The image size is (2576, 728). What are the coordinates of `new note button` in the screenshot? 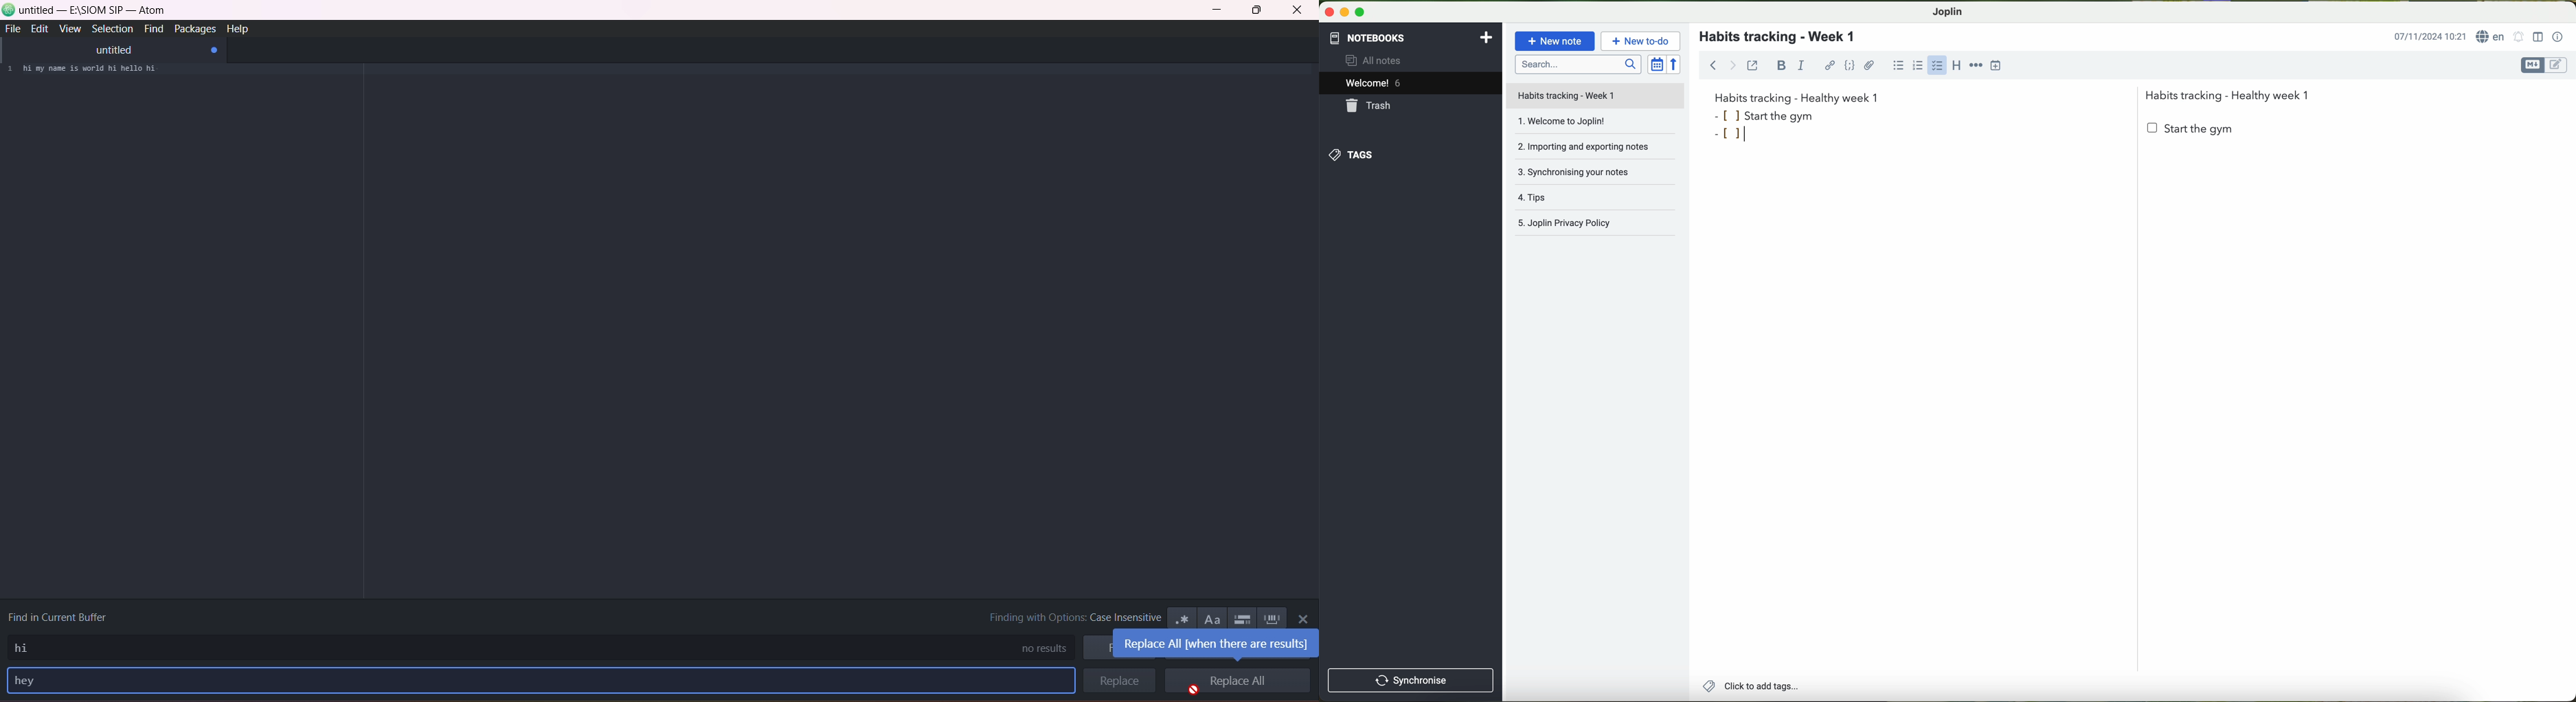 It's located at (1555, 41).